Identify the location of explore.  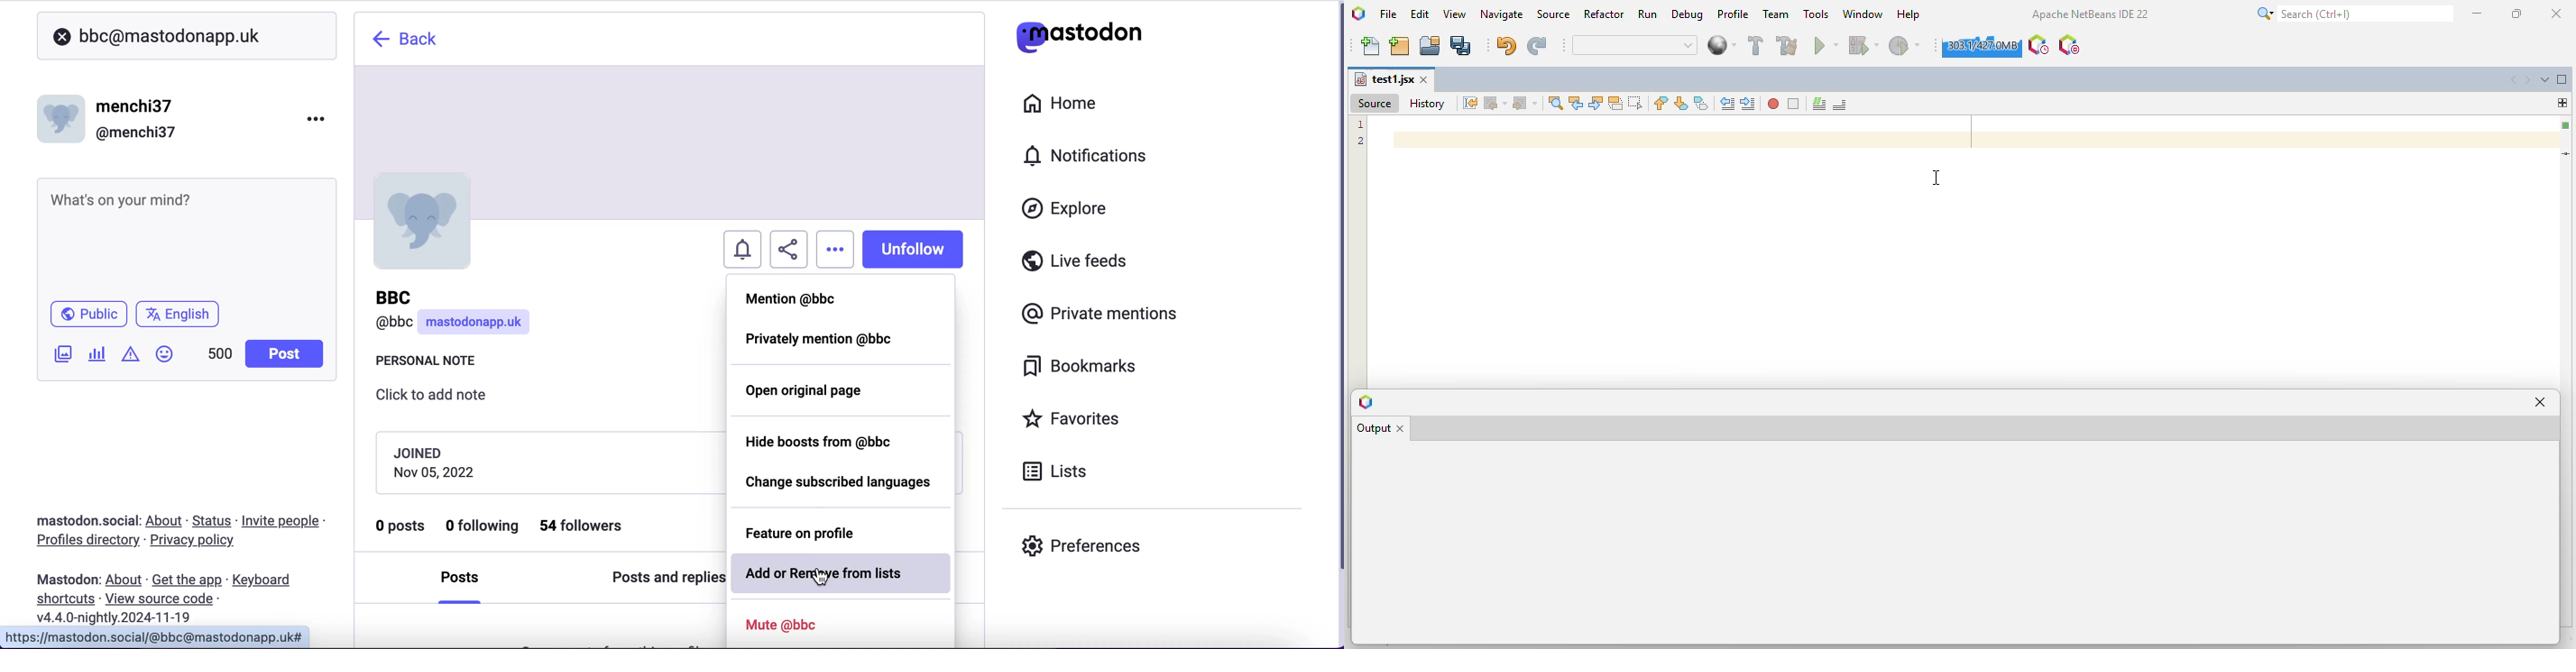
(1075, 209).